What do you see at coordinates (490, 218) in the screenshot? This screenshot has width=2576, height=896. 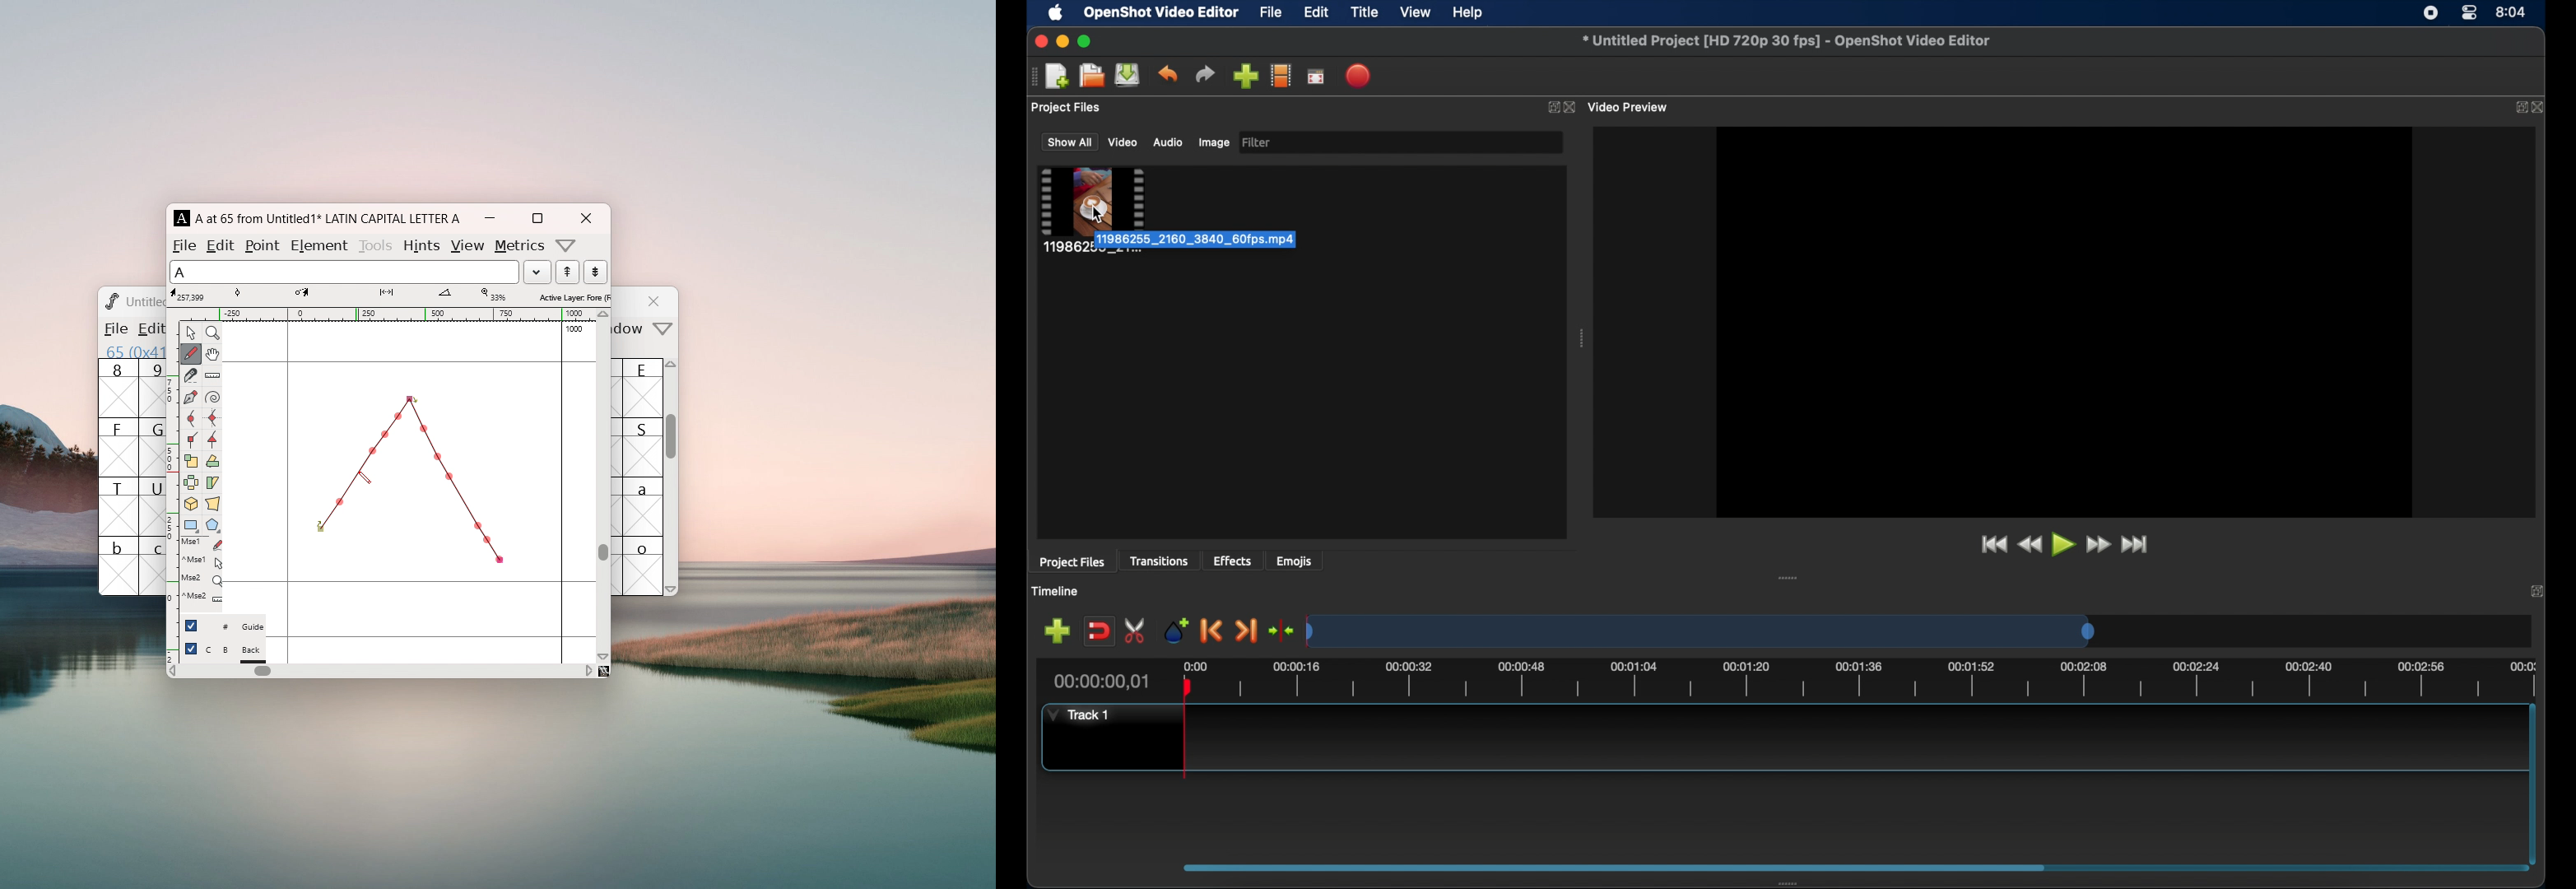 I see `mimize` at bounding box center [490, 218].